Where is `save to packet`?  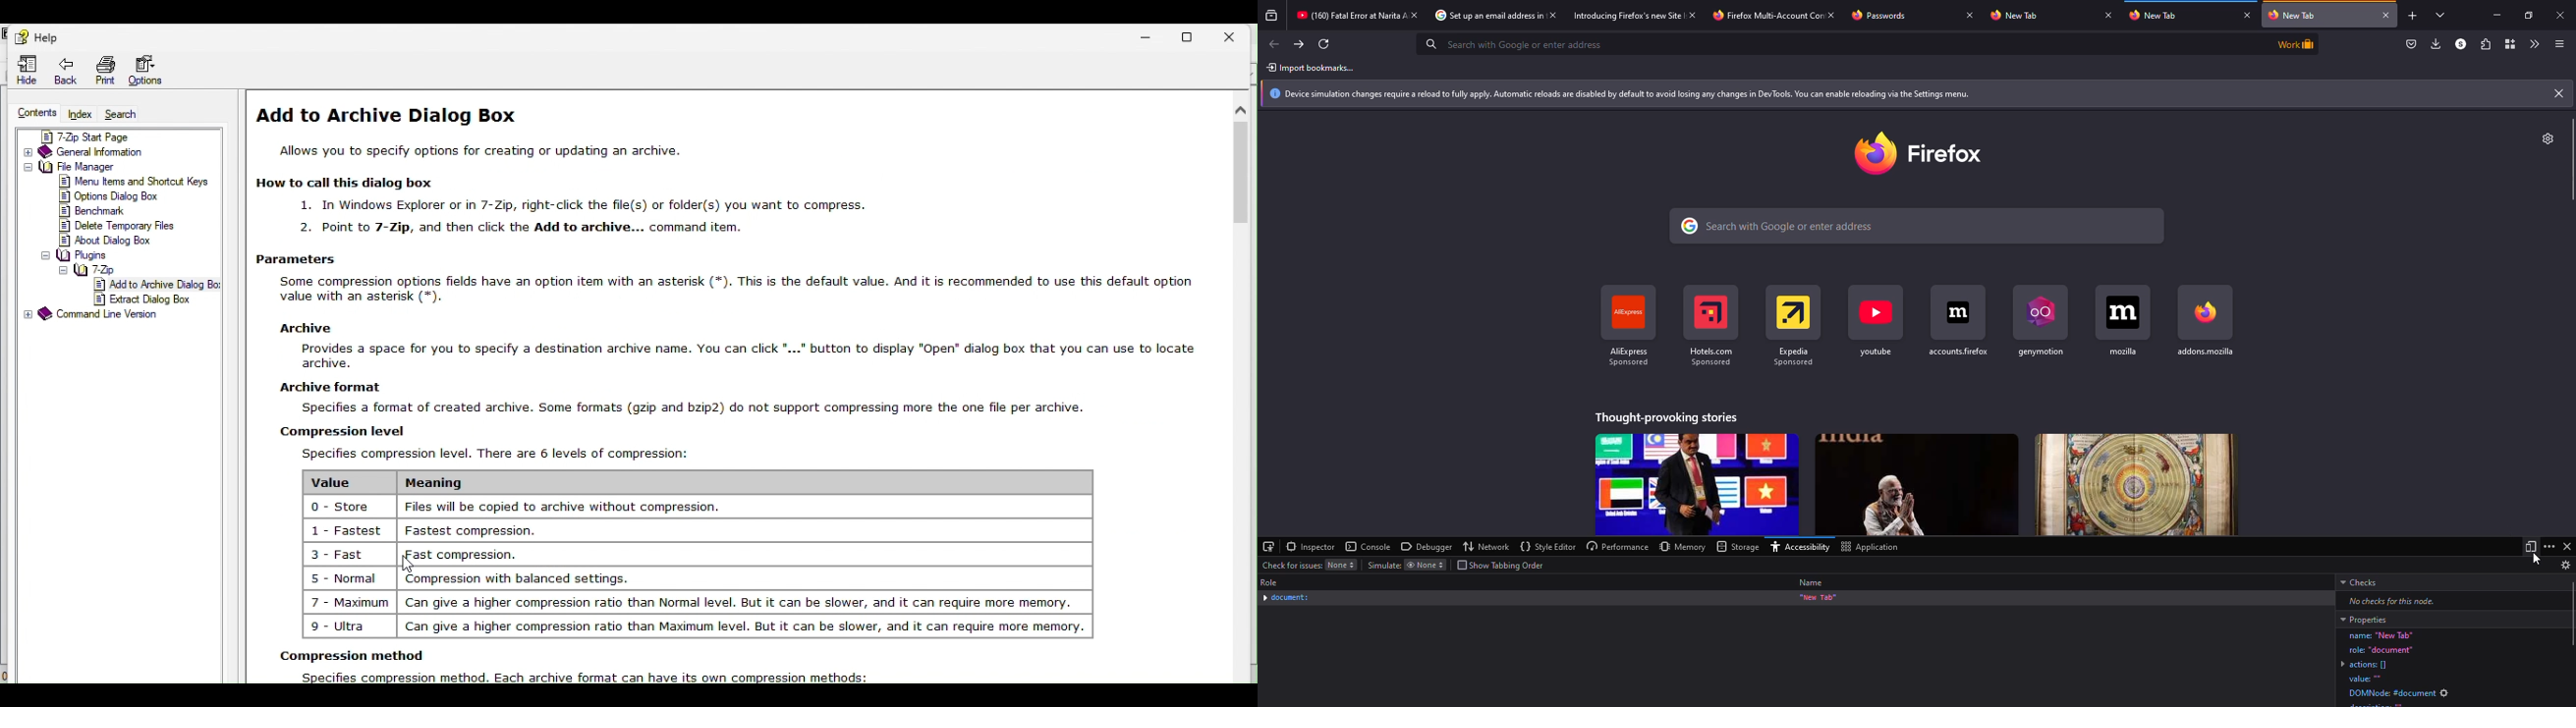
save to packet is located at coordinates (2411, 45).